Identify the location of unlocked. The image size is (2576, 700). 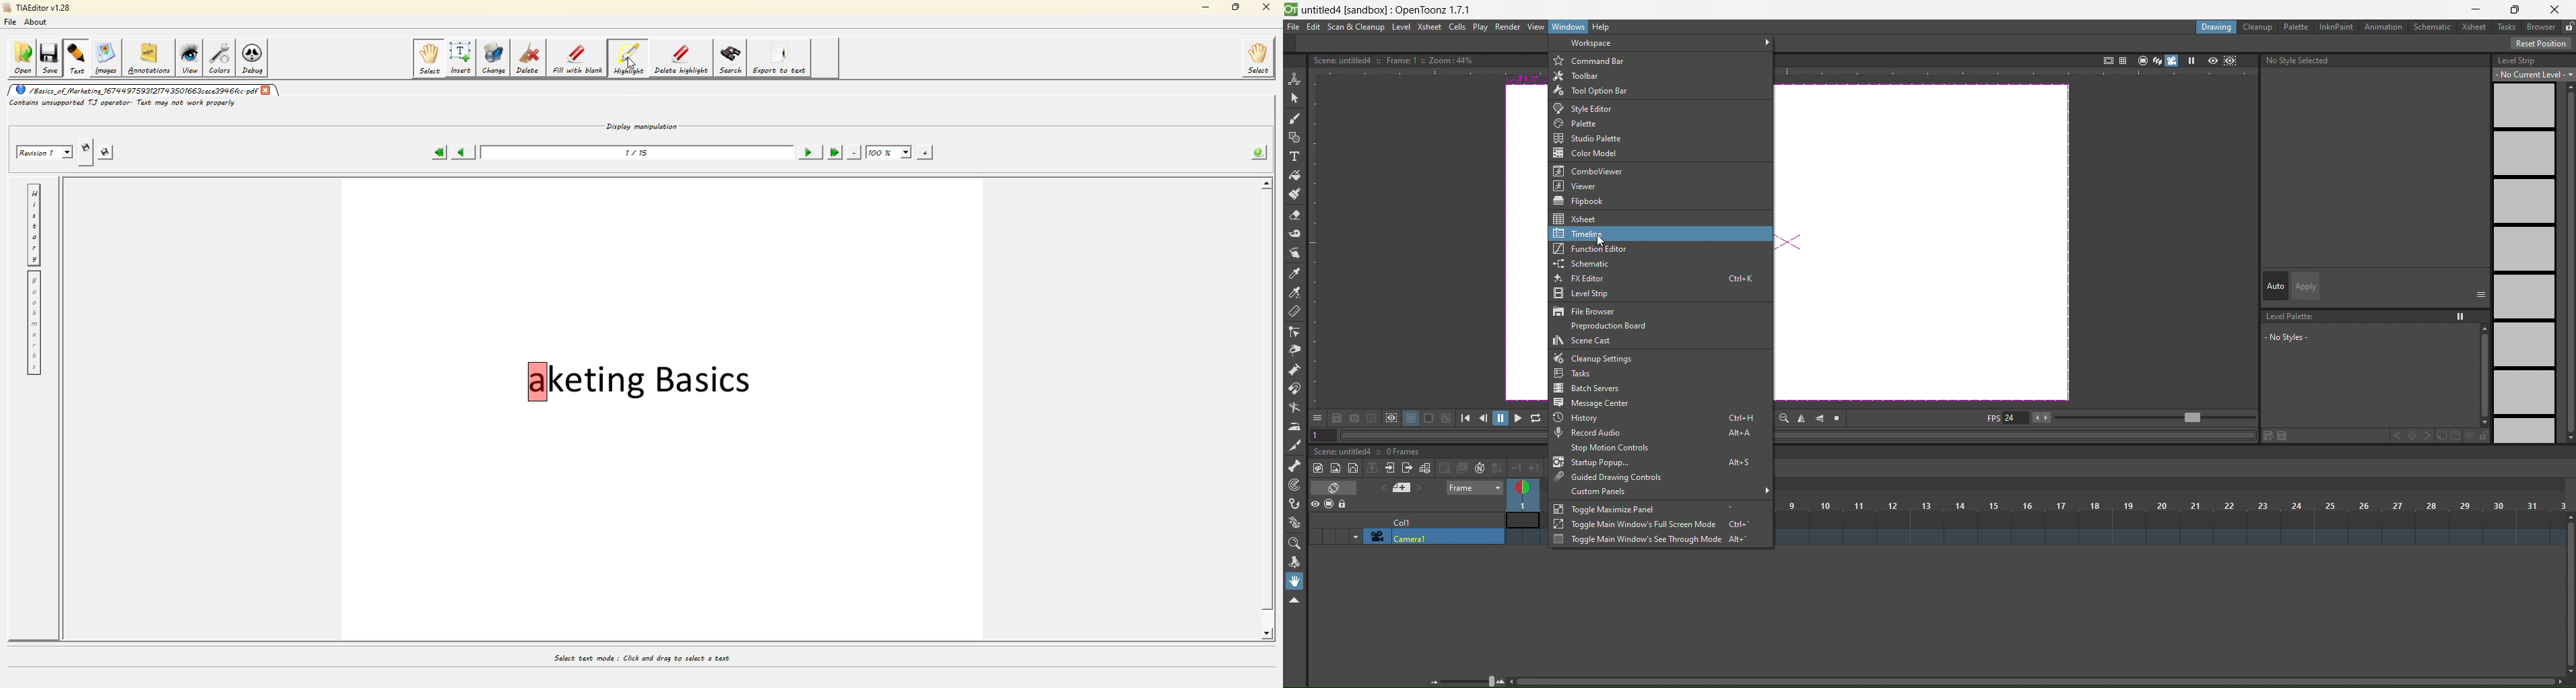
(2568, 26).